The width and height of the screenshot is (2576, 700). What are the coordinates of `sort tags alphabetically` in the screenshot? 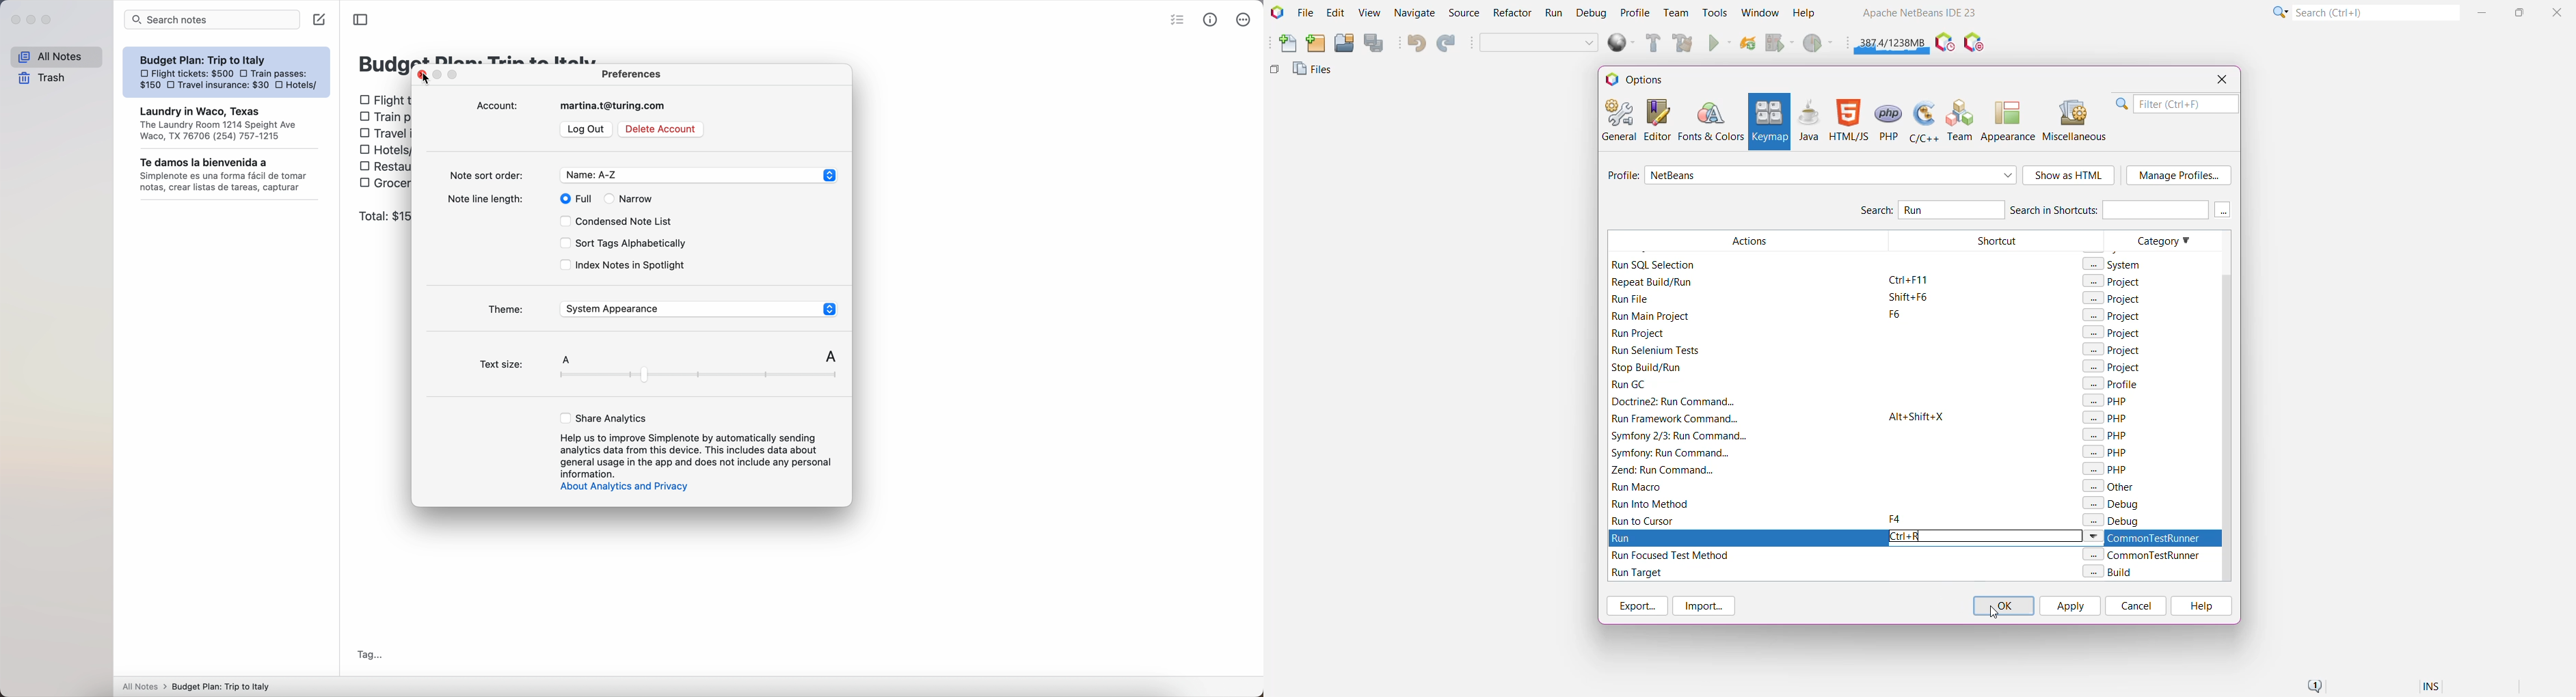 It's located at (622, 243).